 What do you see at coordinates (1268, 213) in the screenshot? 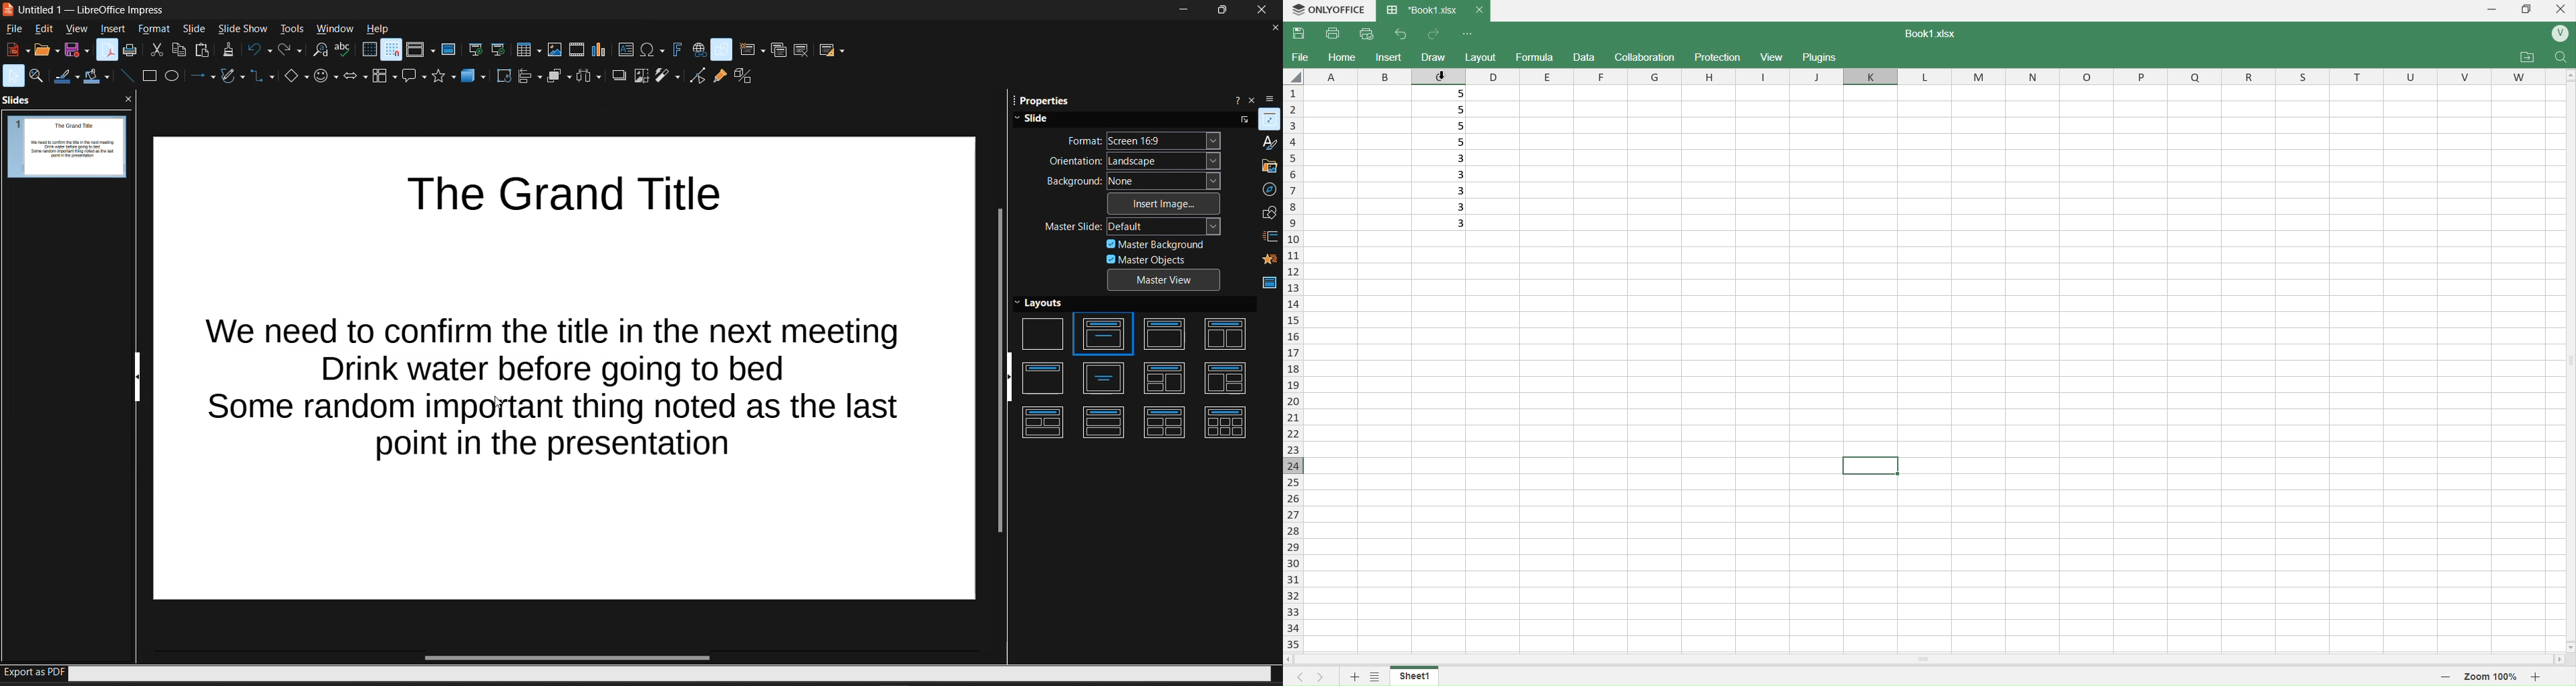
I see `shapes` at bounding box center [1268, 213].